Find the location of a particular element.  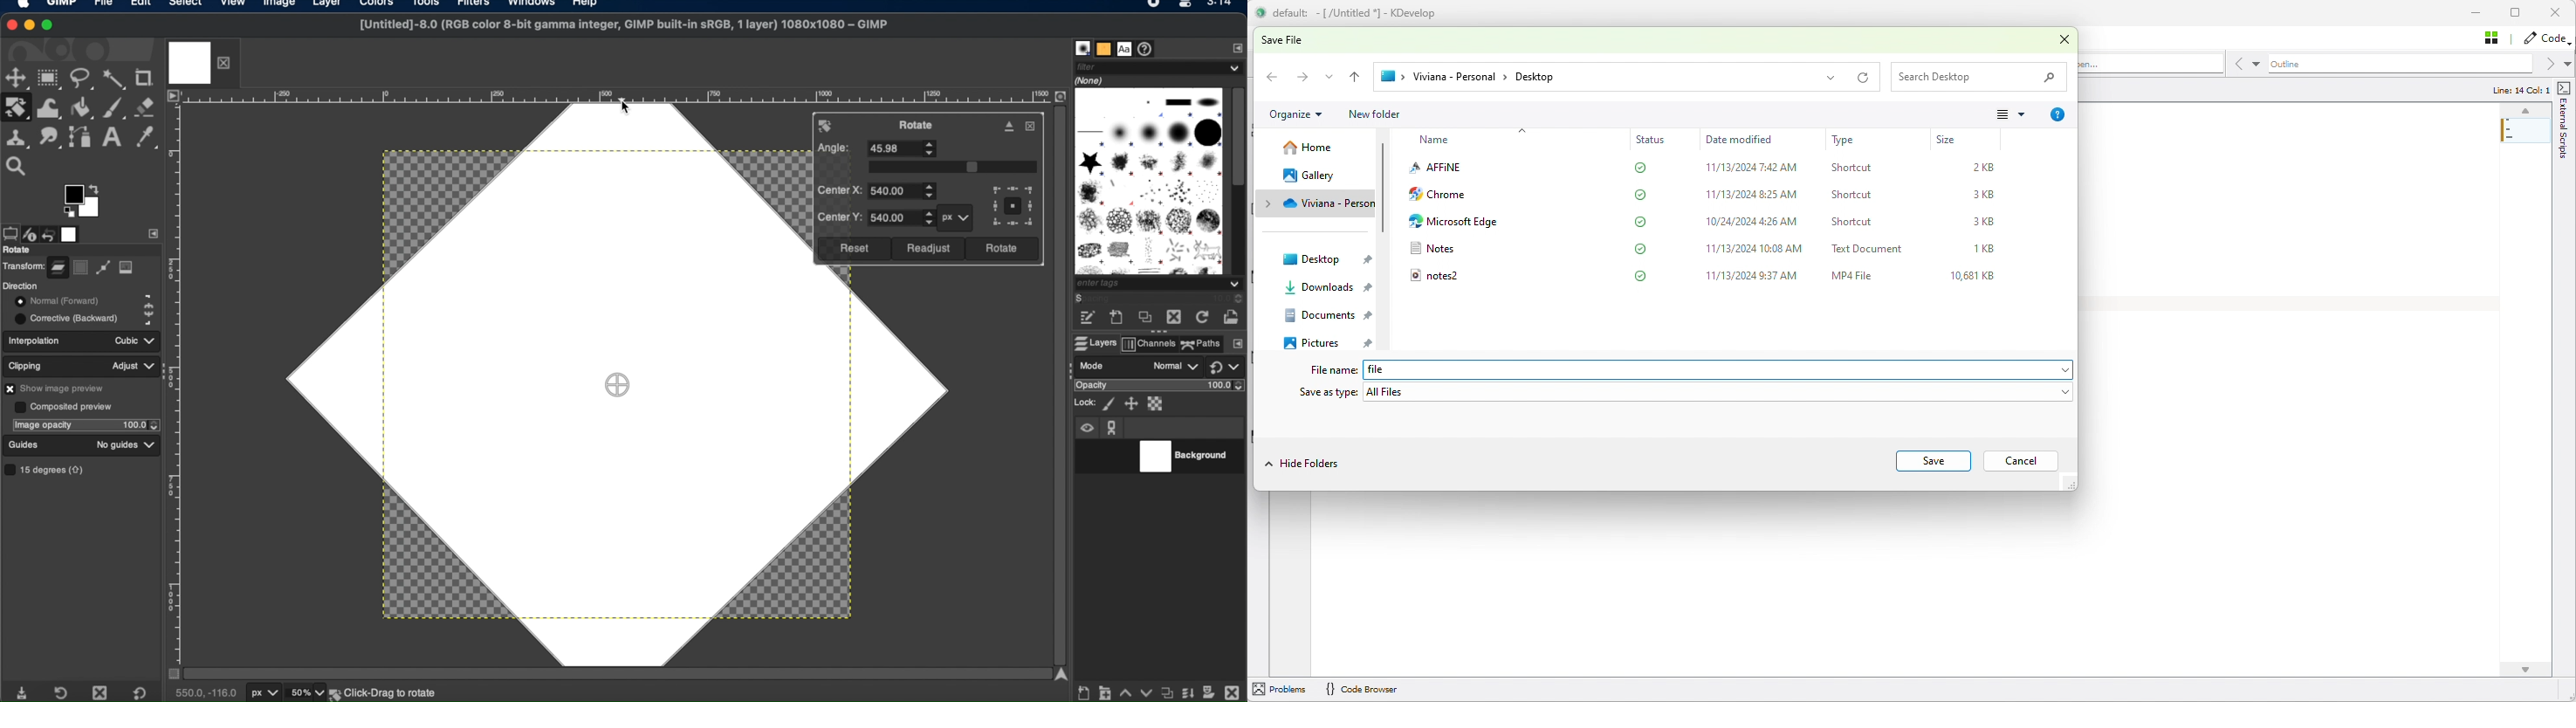

duplicate properties is located at coordinates (1165, 690).